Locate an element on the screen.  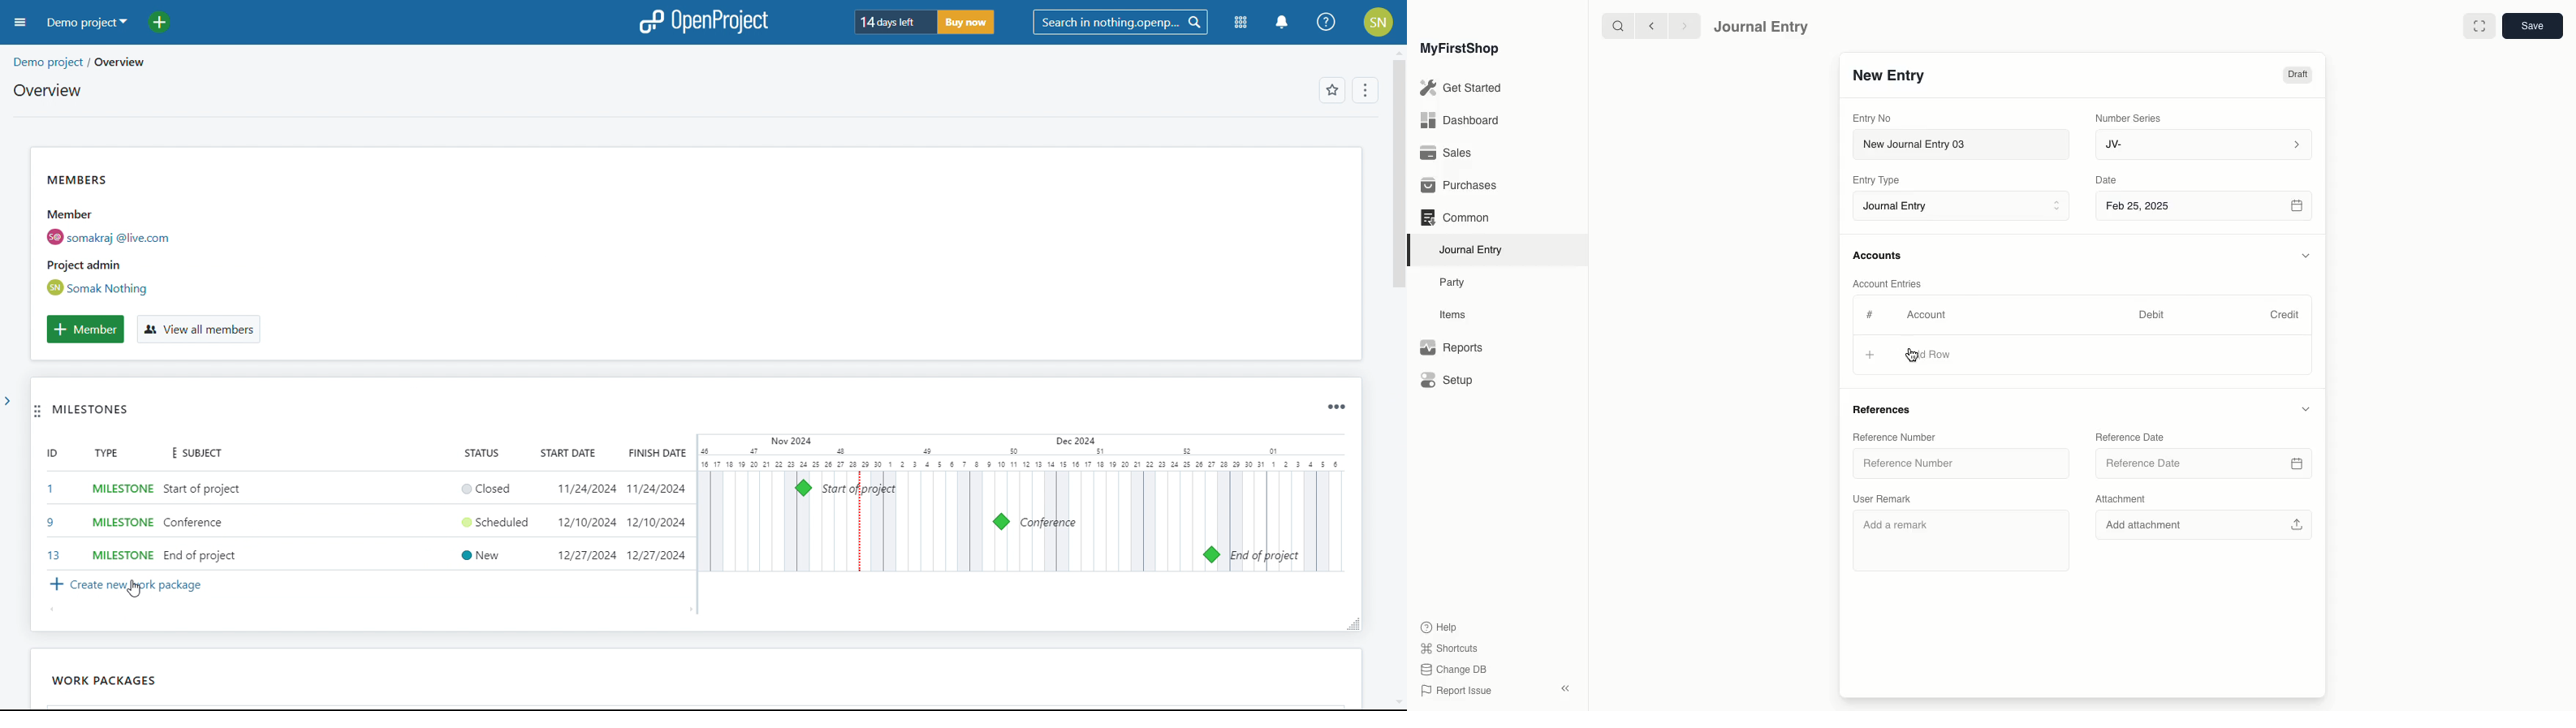
Reference Date is located at coordinates (2203, 465).